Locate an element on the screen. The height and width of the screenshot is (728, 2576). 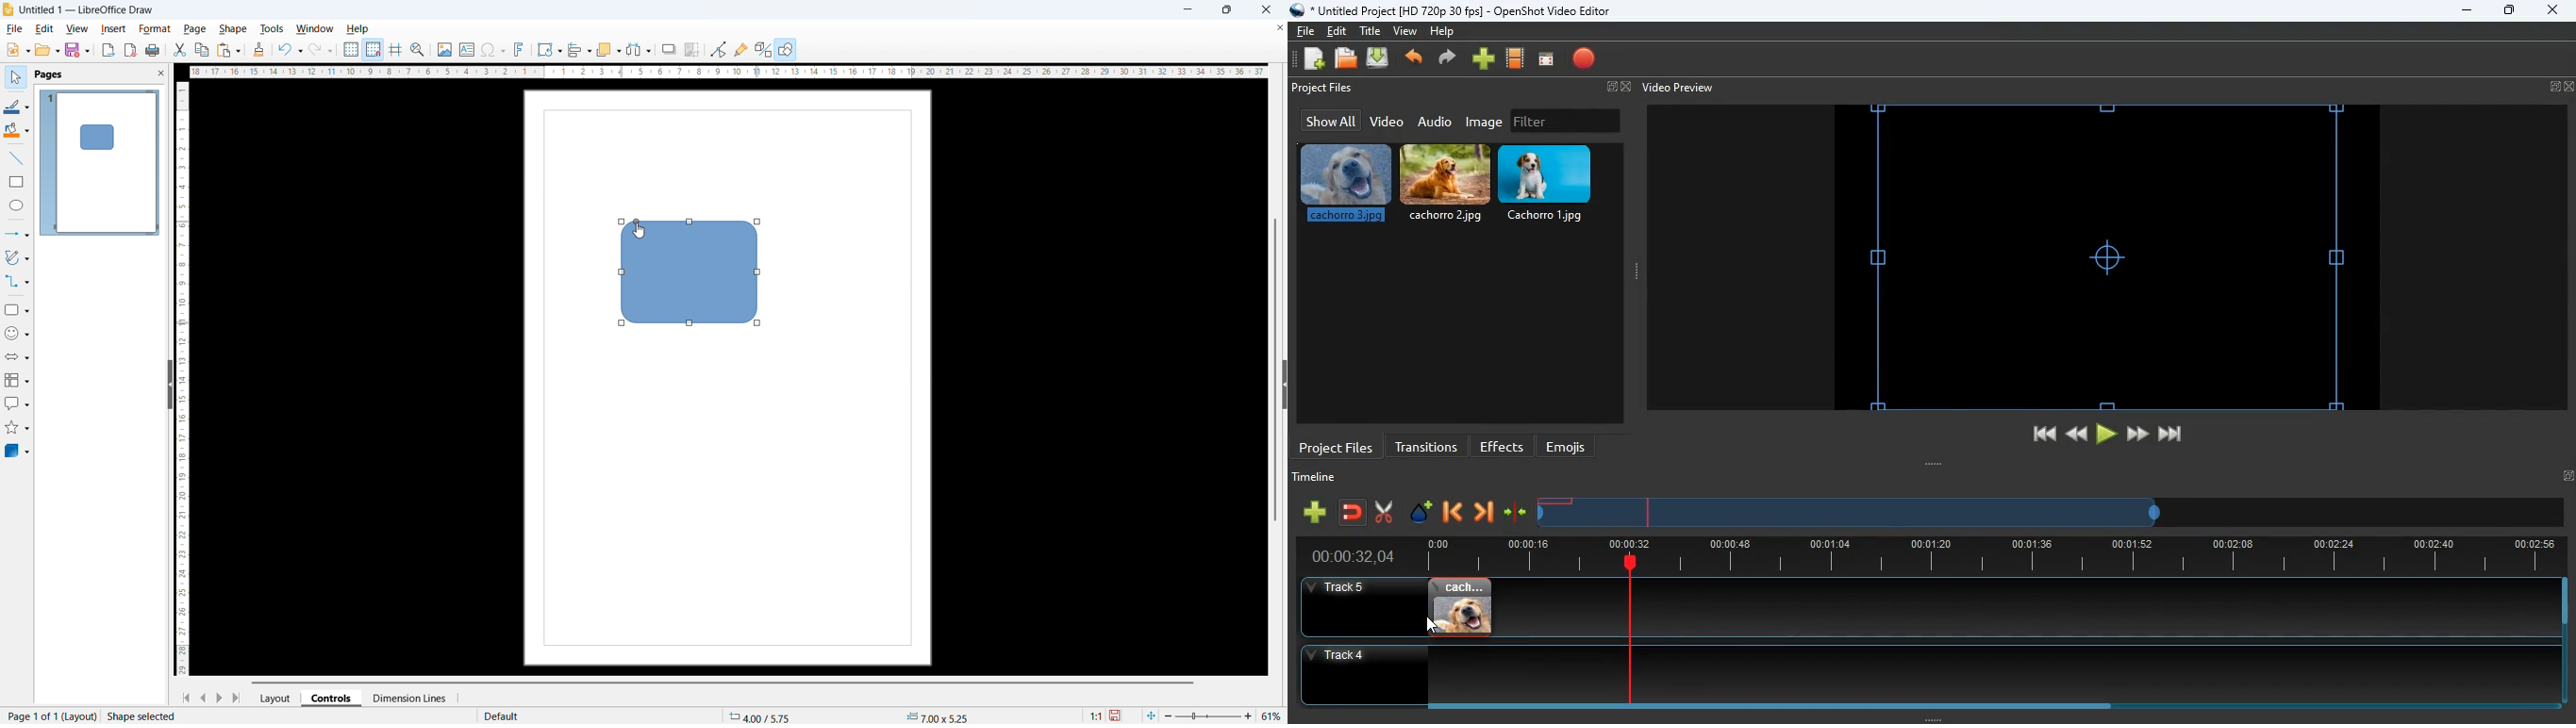
add is located at coordinates (1314, 512).